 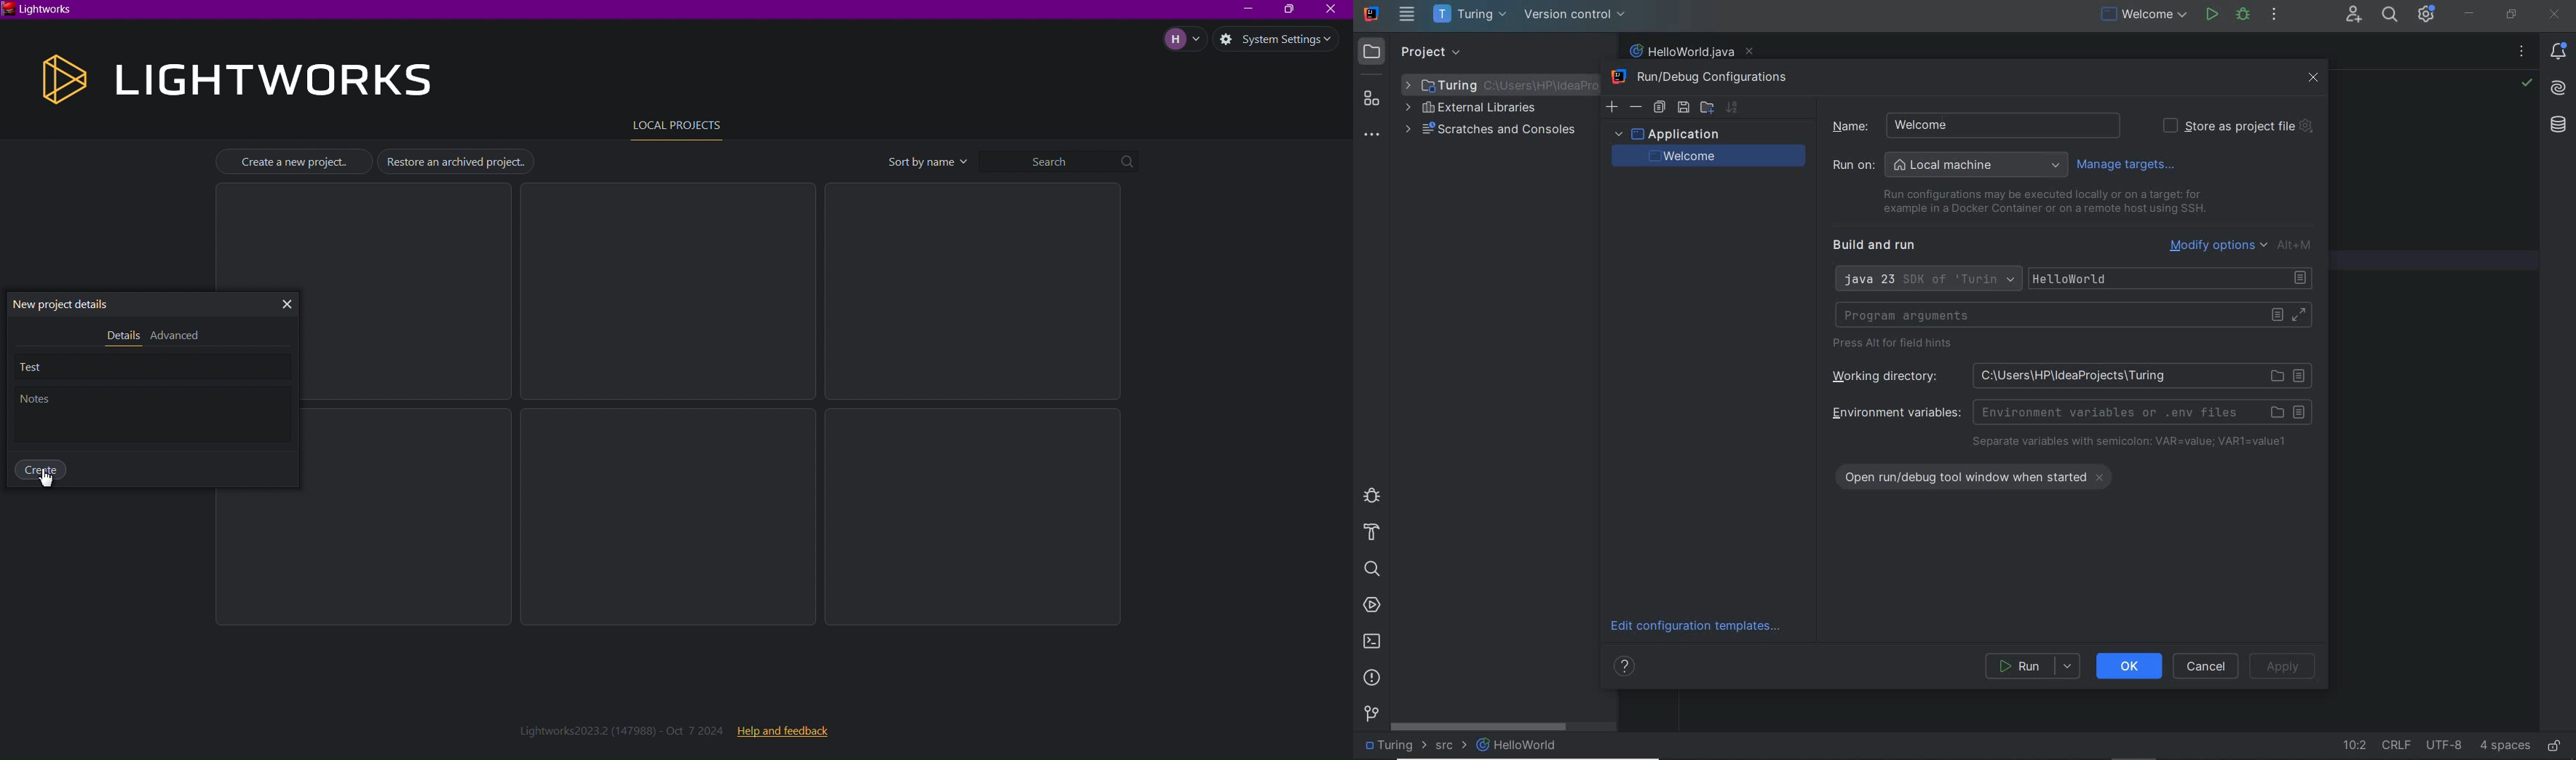 I want to click on Local Projects, so click(x=674, y=126).